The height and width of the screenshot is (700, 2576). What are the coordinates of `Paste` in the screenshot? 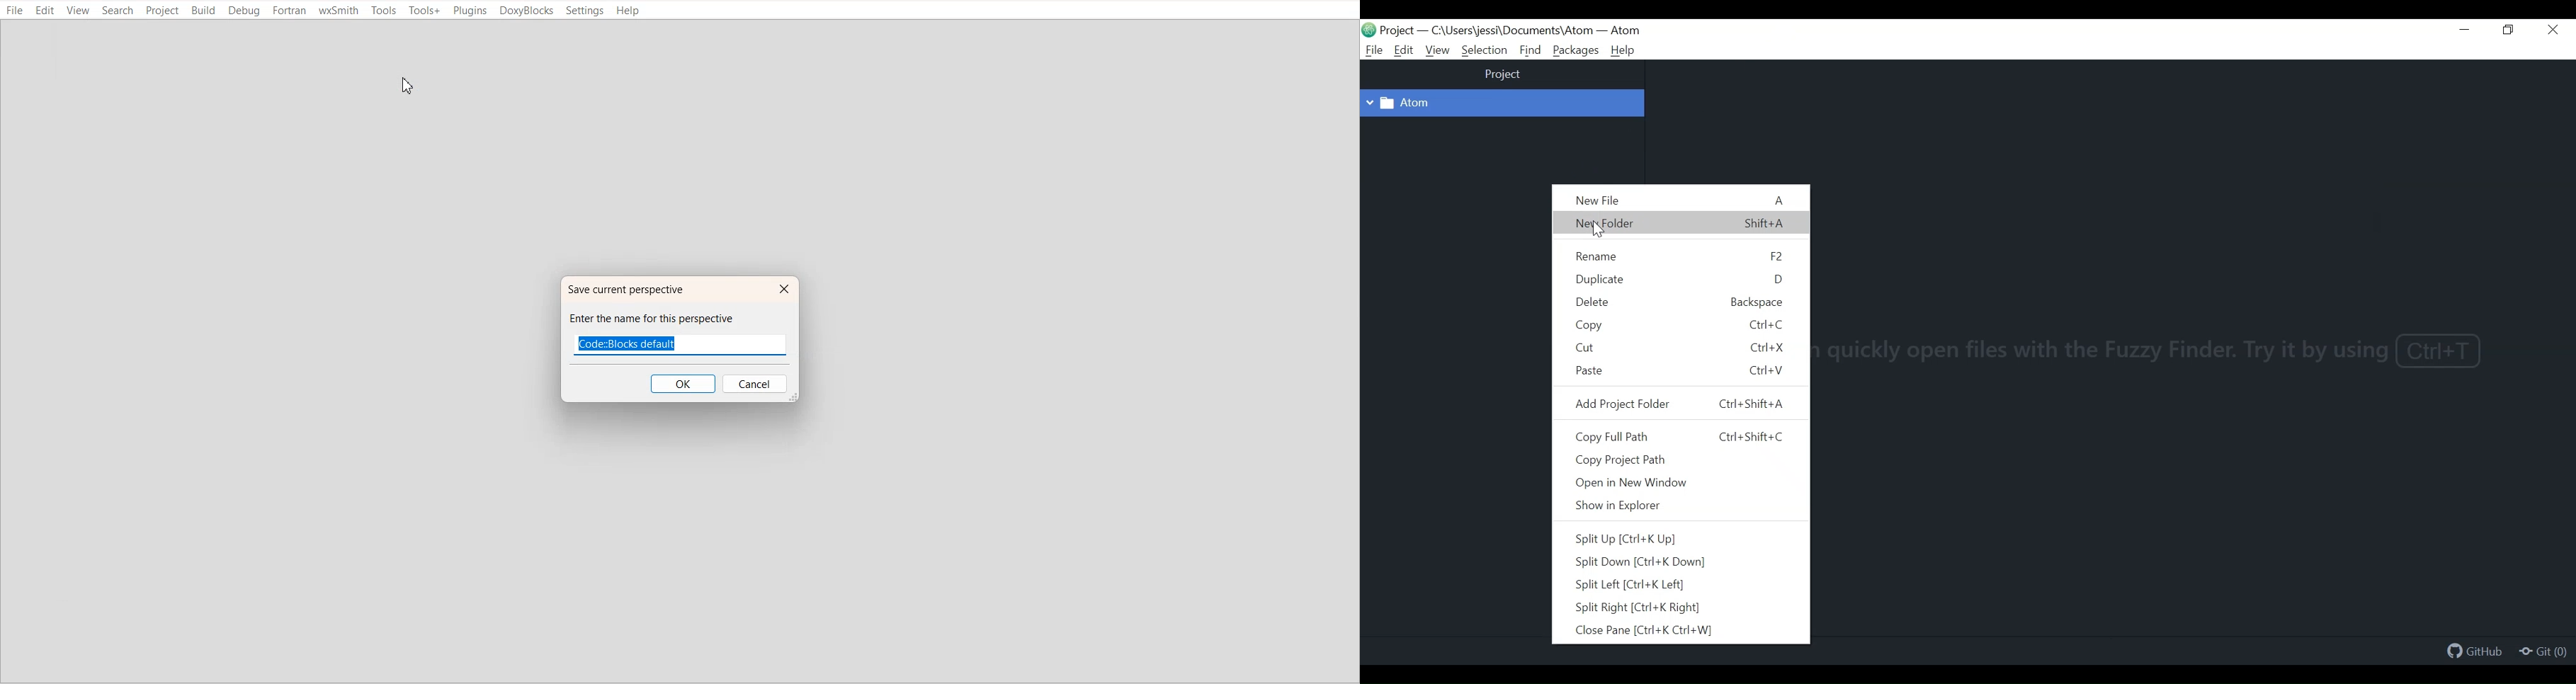 It's located at (1590, 369).